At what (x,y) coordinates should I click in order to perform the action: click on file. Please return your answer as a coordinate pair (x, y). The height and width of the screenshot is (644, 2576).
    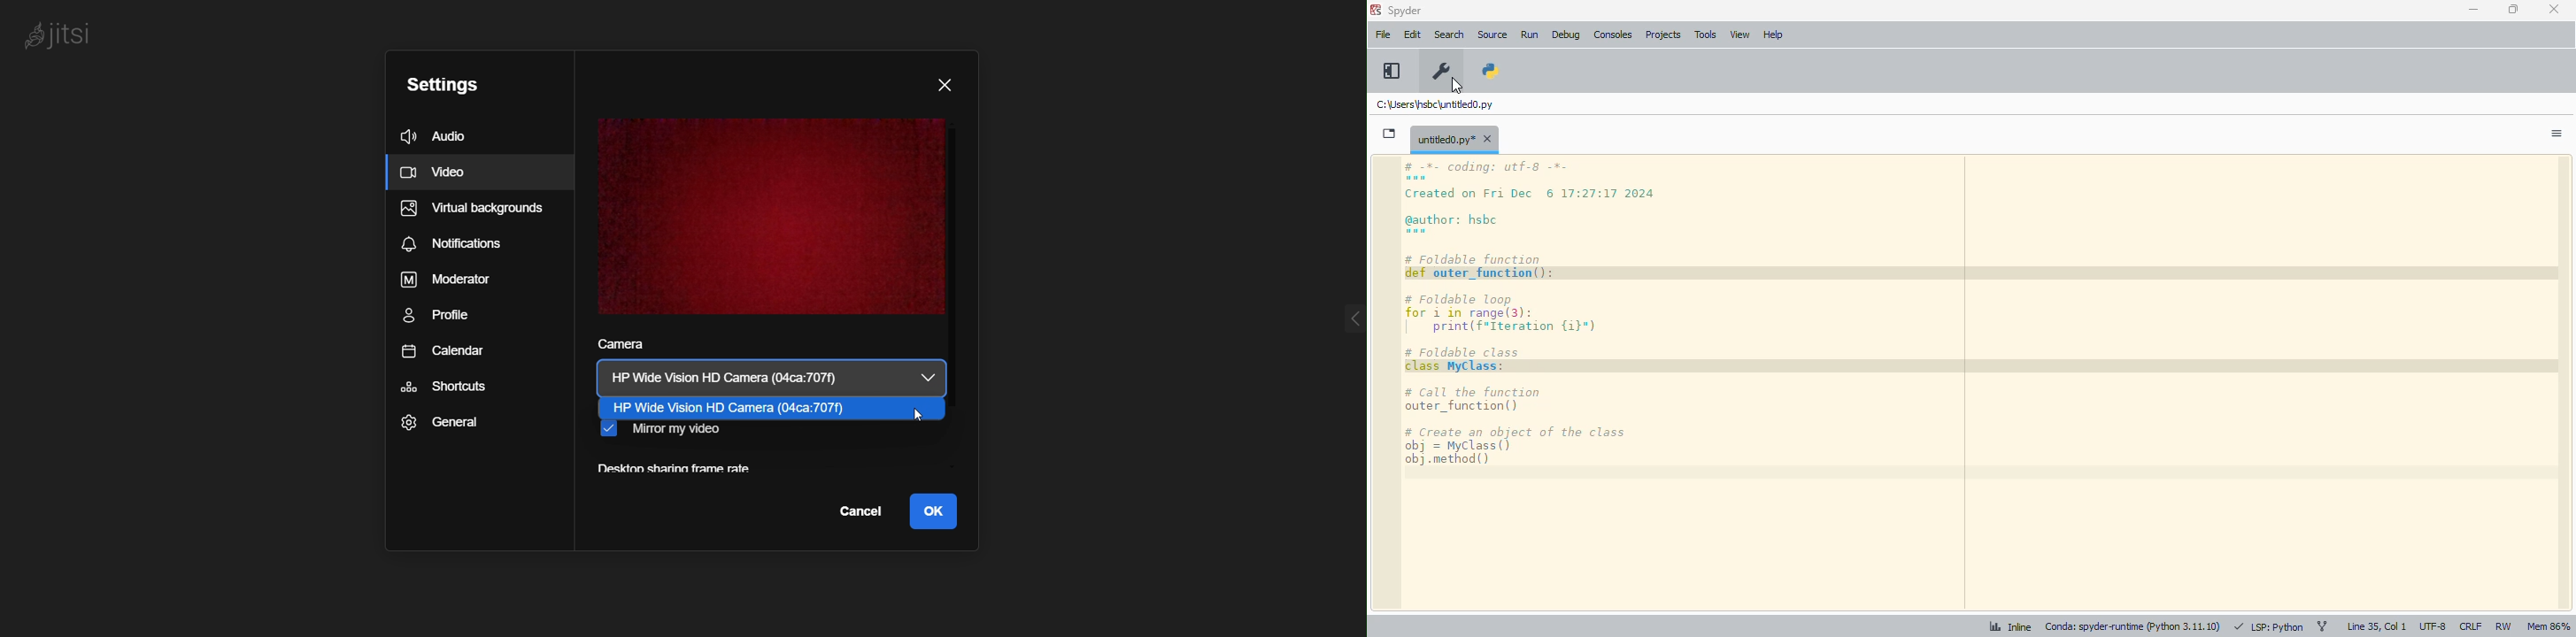
    Looking at the image, I should click on (1384, 34).